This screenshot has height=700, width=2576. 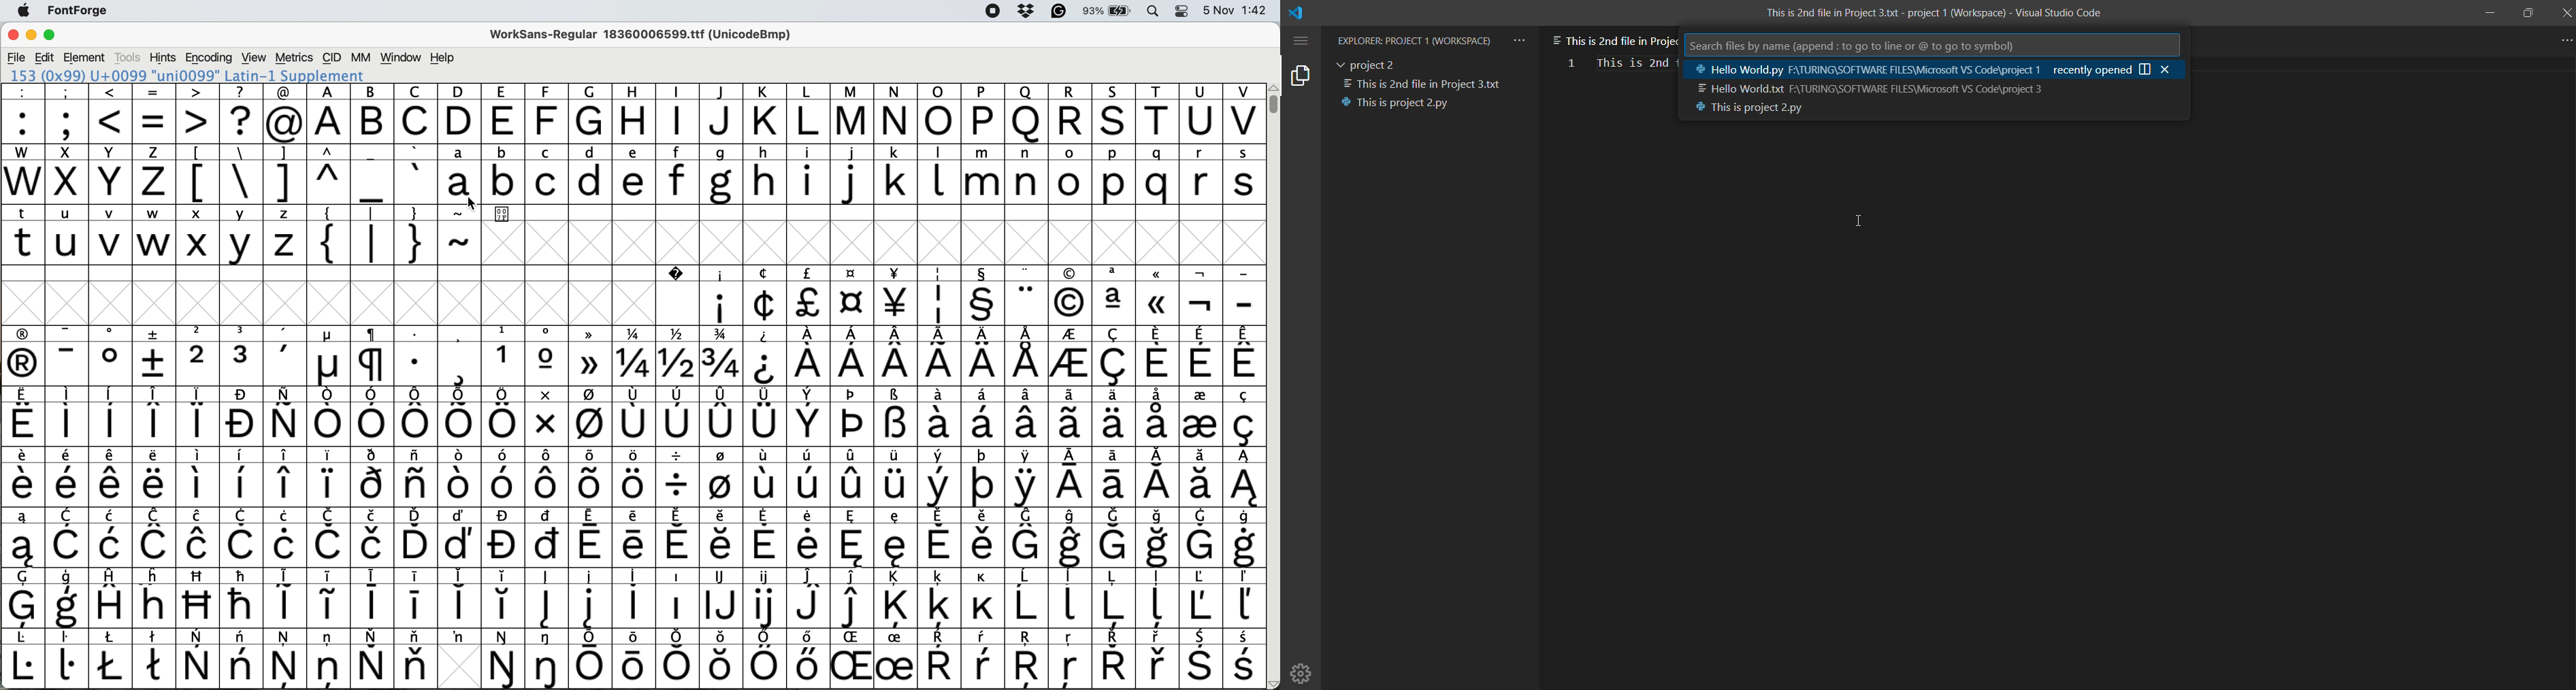 I want to click on symbol, so click(x=809, y=597).